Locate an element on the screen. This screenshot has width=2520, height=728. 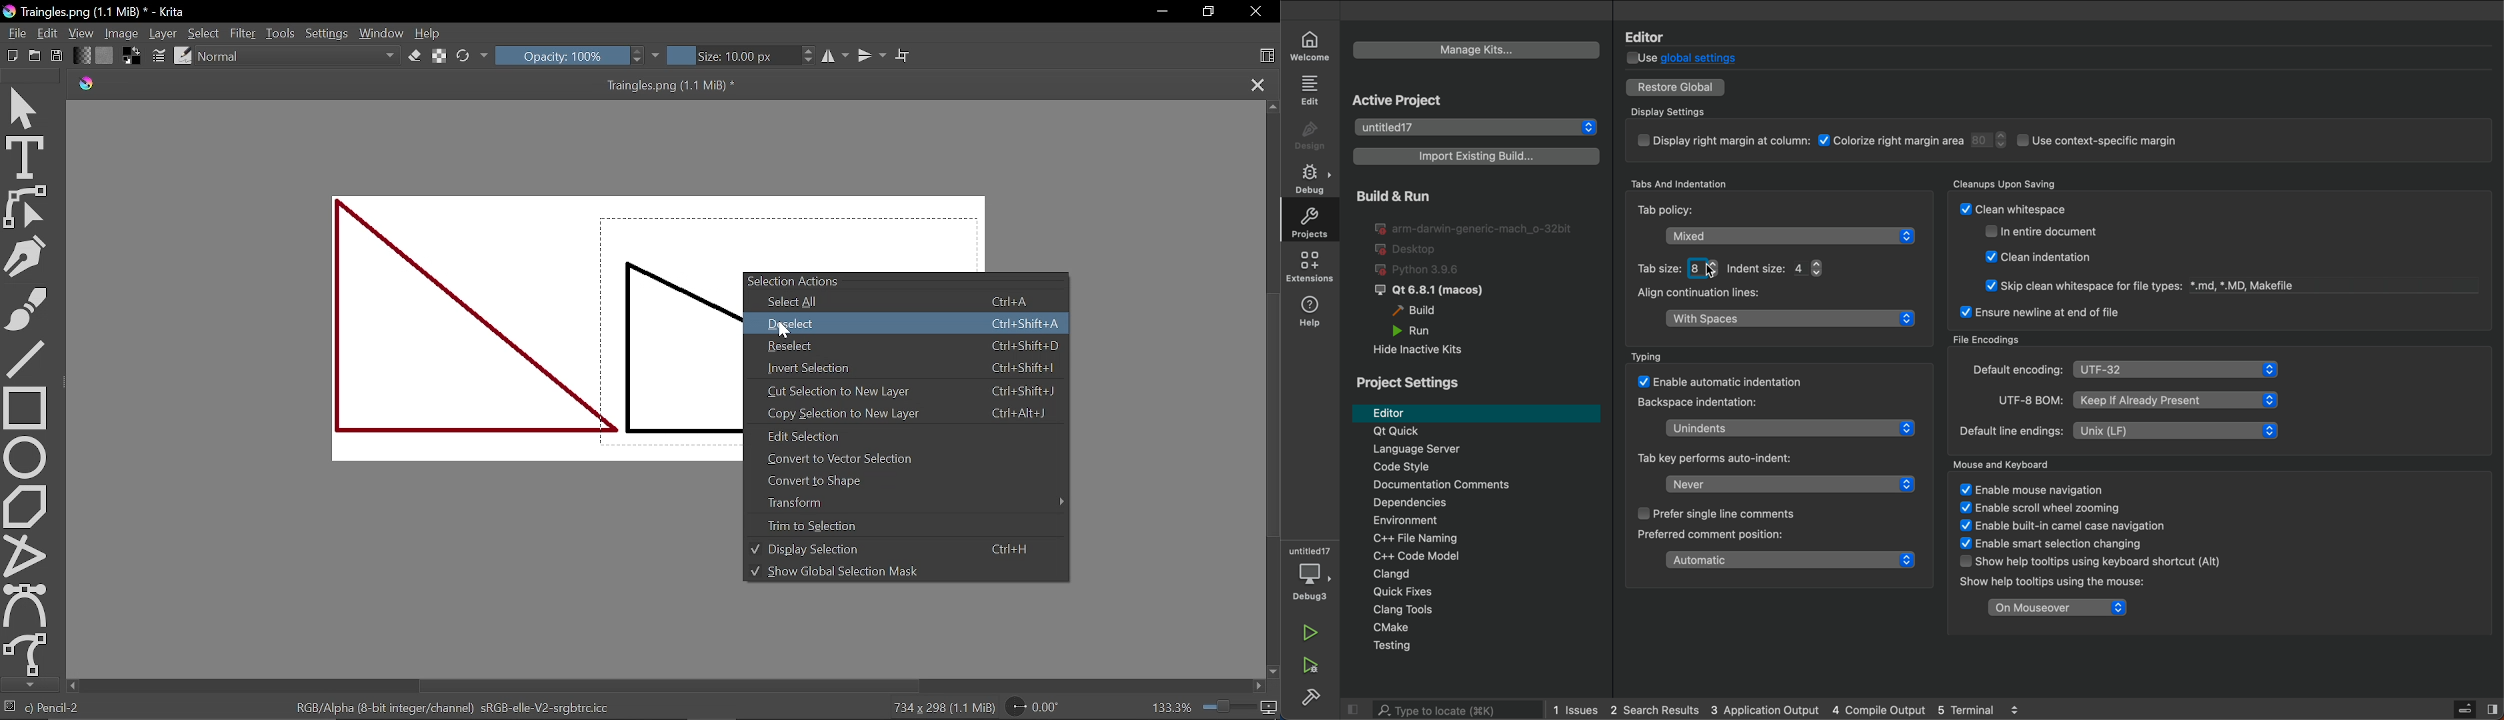
code modal is located at coordinates (1487, 556).